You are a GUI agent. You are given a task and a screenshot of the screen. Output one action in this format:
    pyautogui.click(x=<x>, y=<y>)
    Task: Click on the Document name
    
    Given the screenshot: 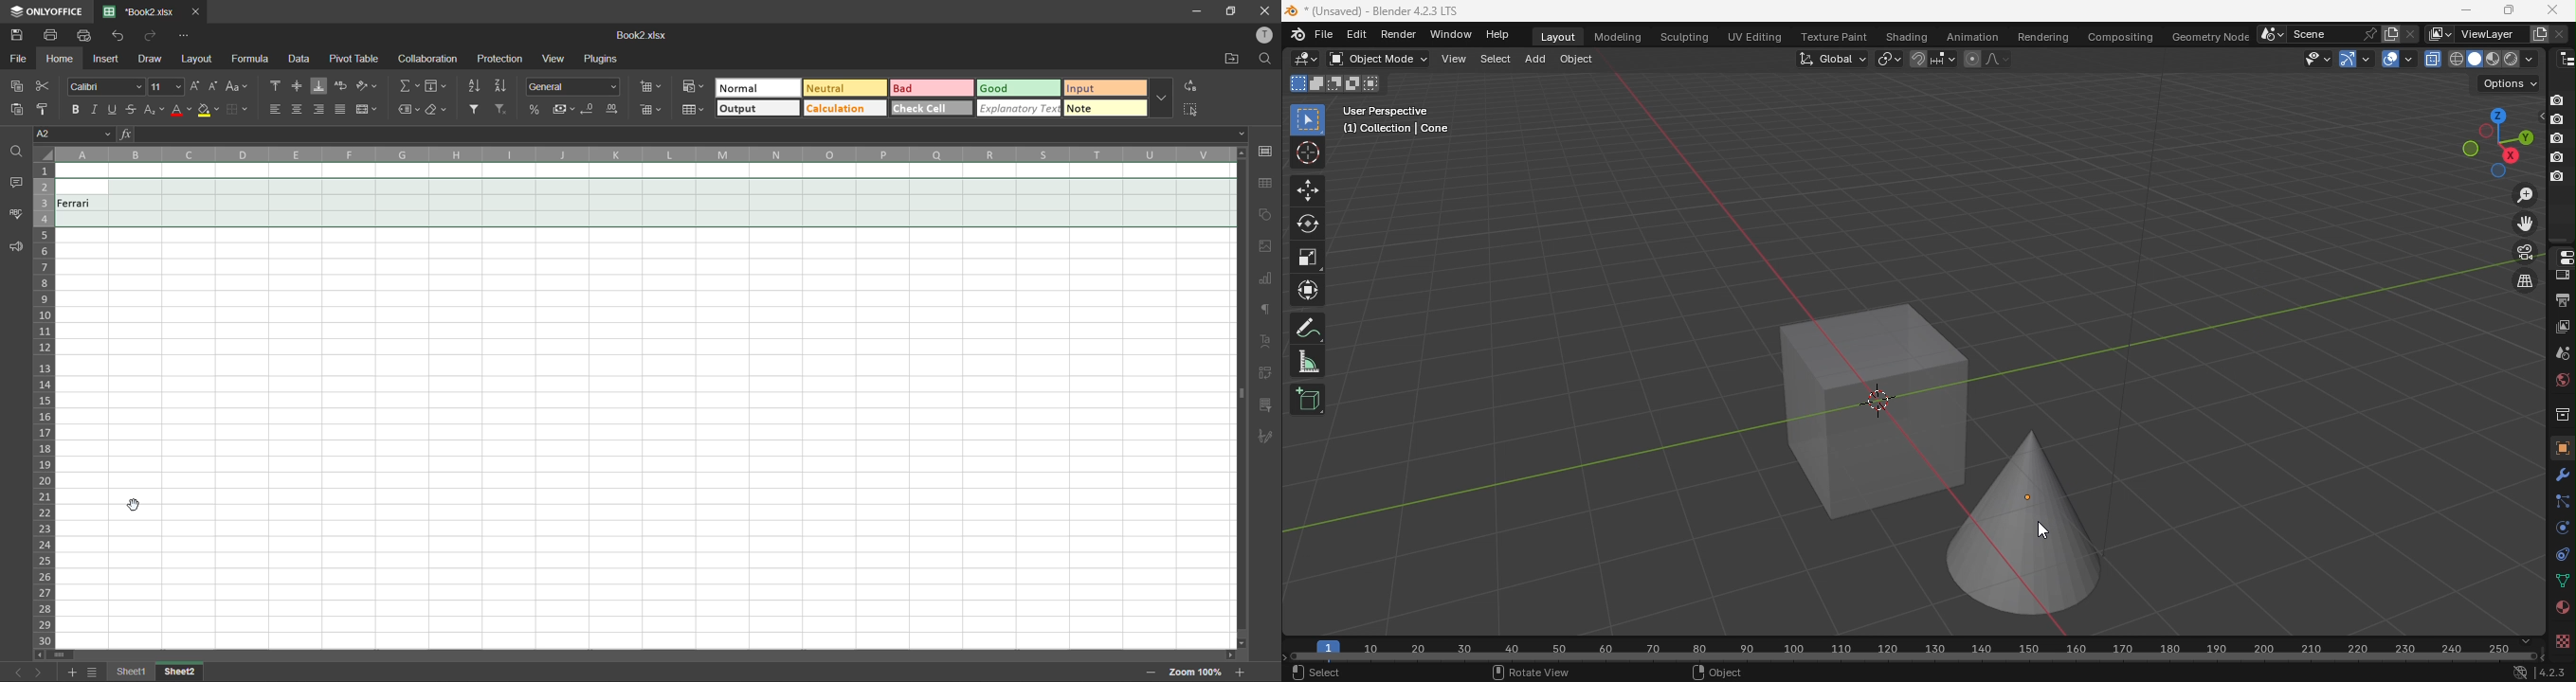 What is the action you would take?
    pyautogui.click(x=1381, y=9)
    